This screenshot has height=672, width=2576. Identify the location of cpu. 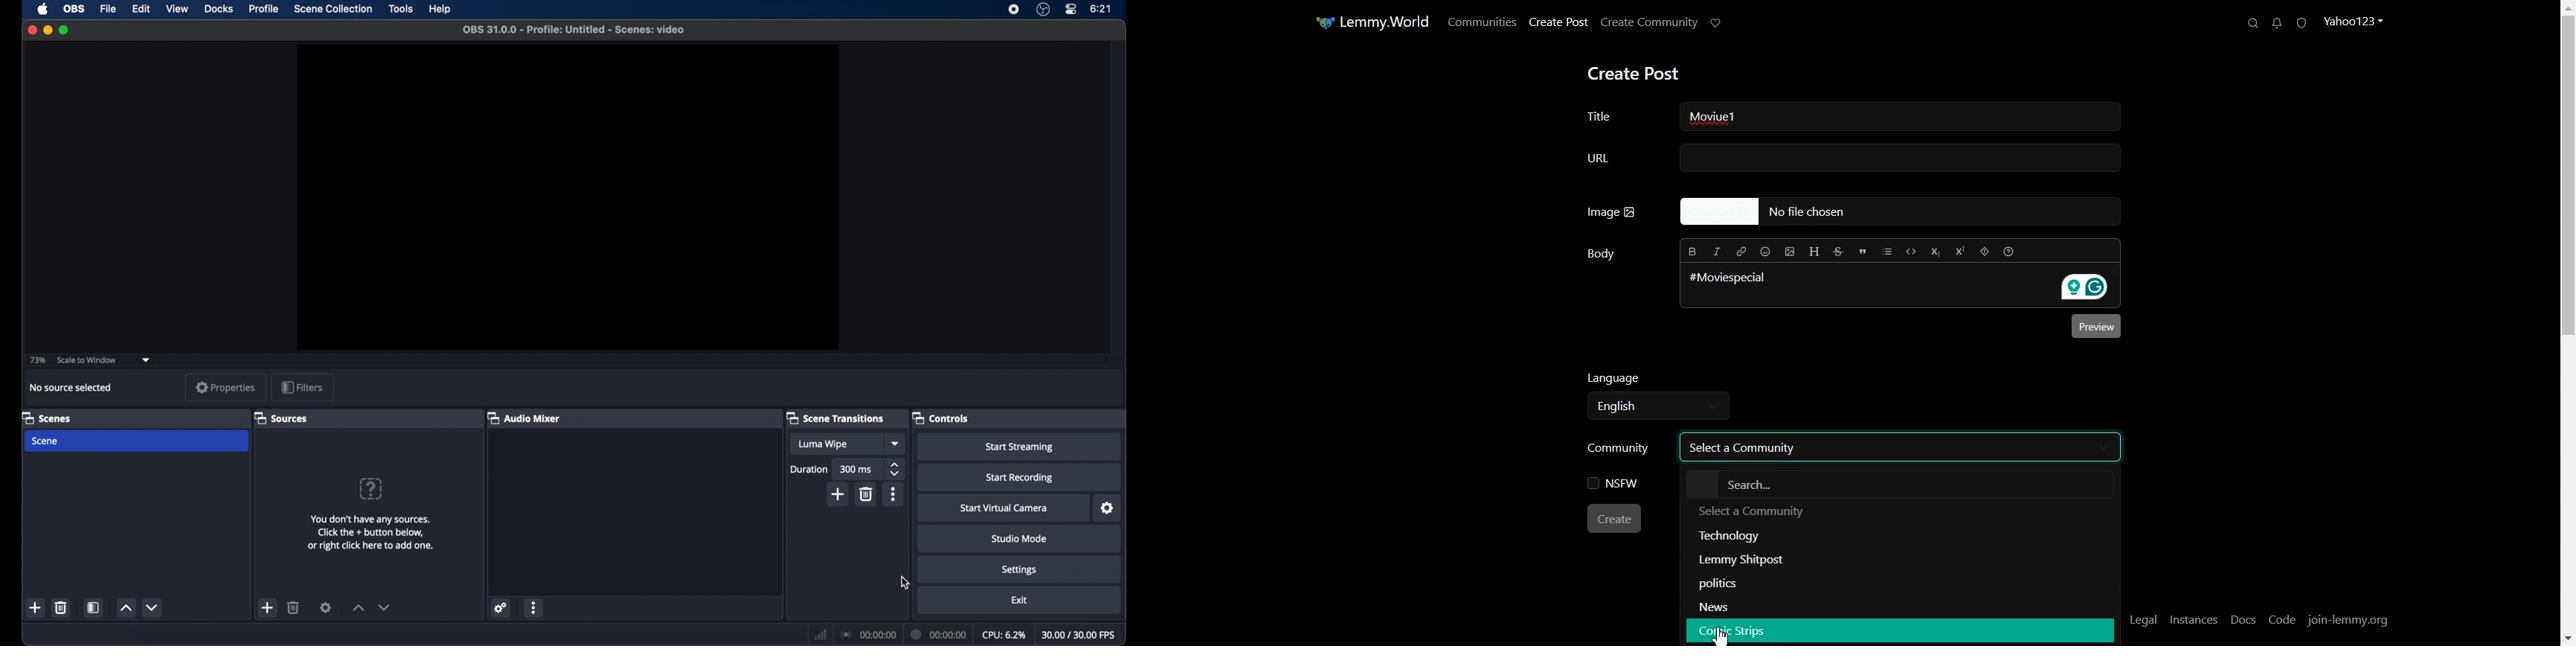
(1005, 635).